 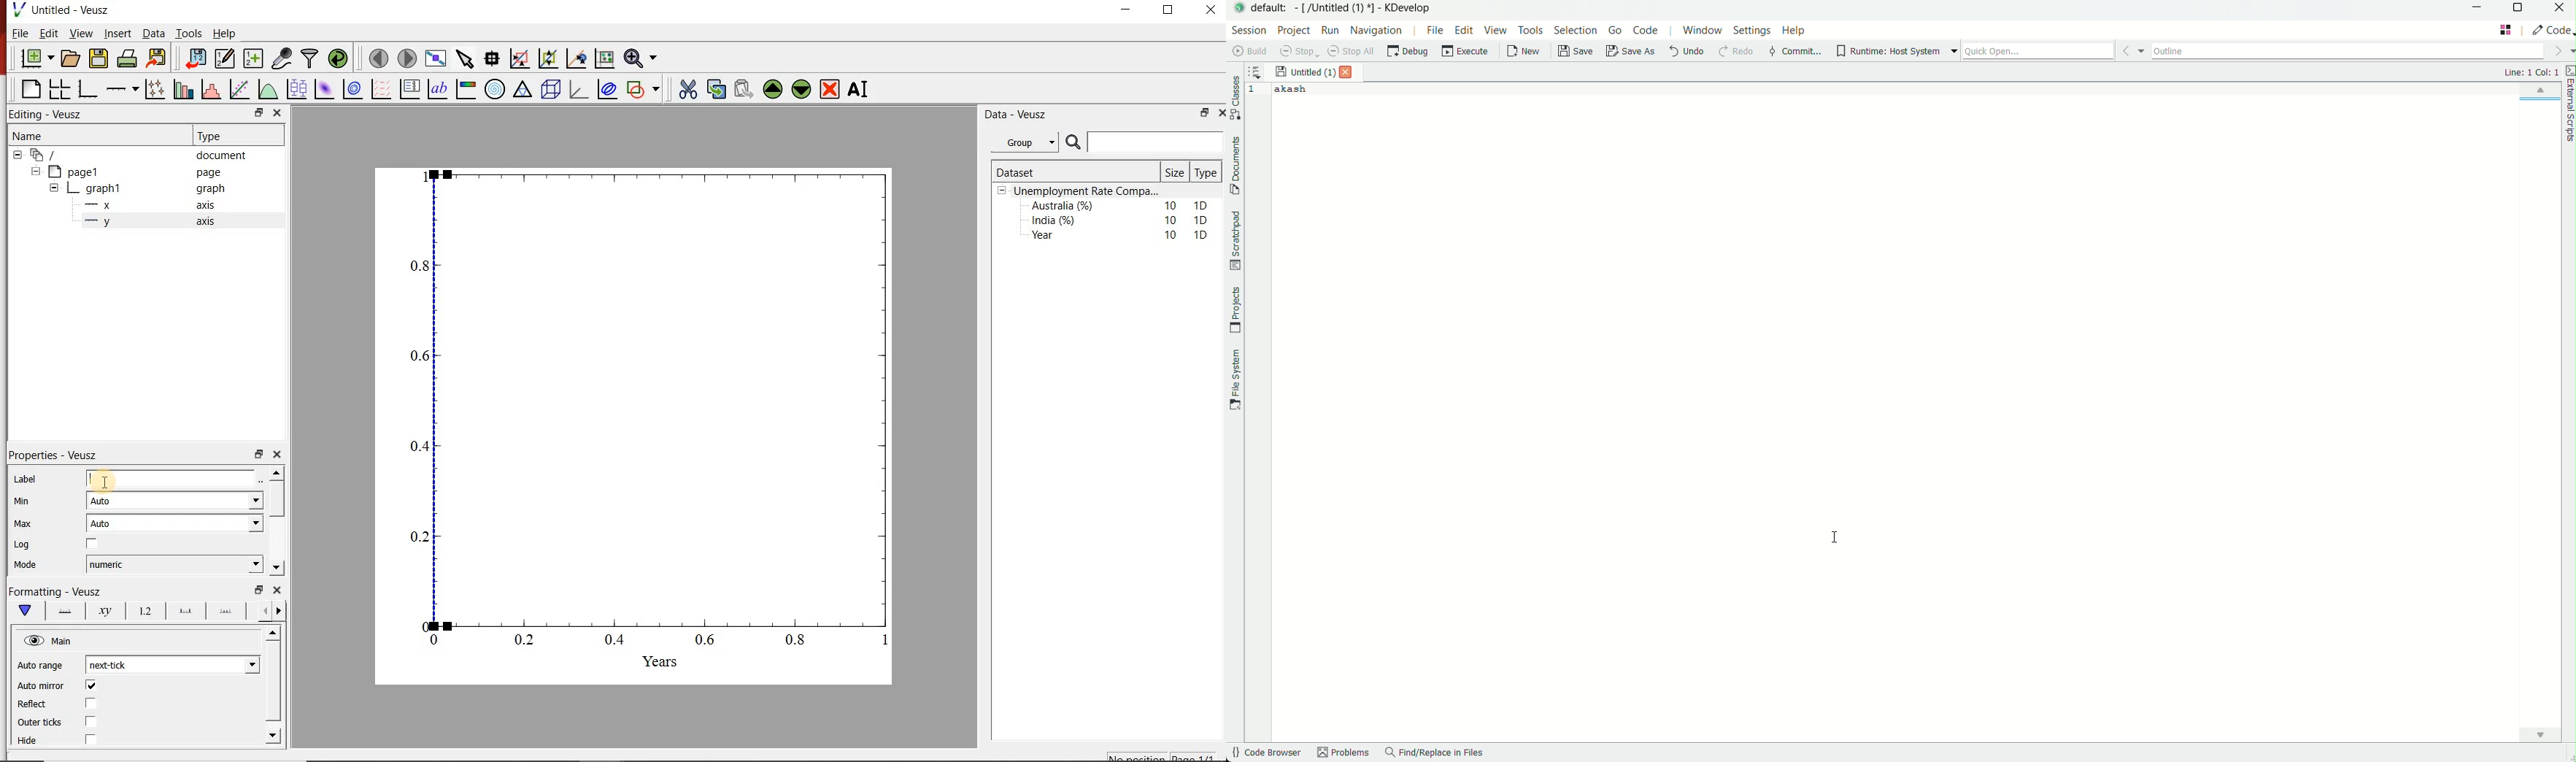 What do you see at coordinates (26, 480) in the screenshot?
I see `Label` at bounding box center [26, 480].